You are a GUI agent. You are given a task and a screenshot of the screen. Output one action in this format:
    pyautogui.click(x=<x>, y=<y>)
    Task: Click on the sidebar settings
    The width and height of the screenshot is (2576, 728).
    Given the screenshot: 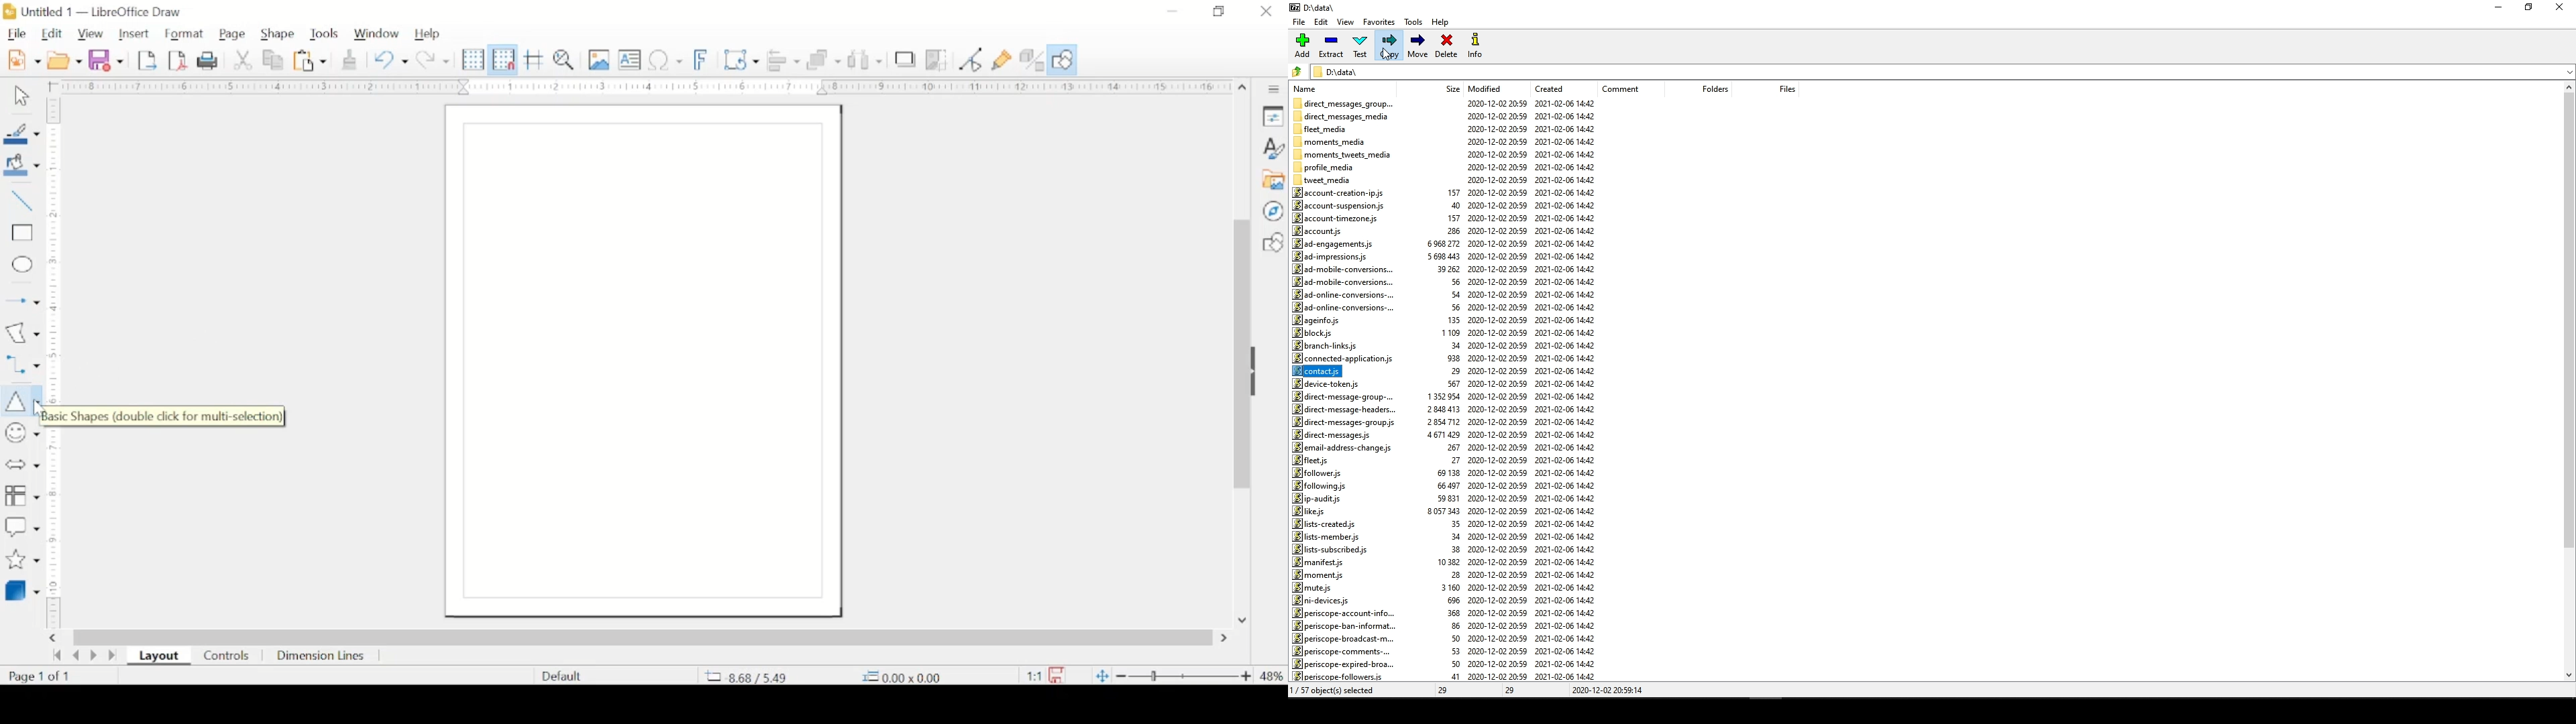 What is the action you would take?
    pyautogui.click(x=1275, y=90)
    